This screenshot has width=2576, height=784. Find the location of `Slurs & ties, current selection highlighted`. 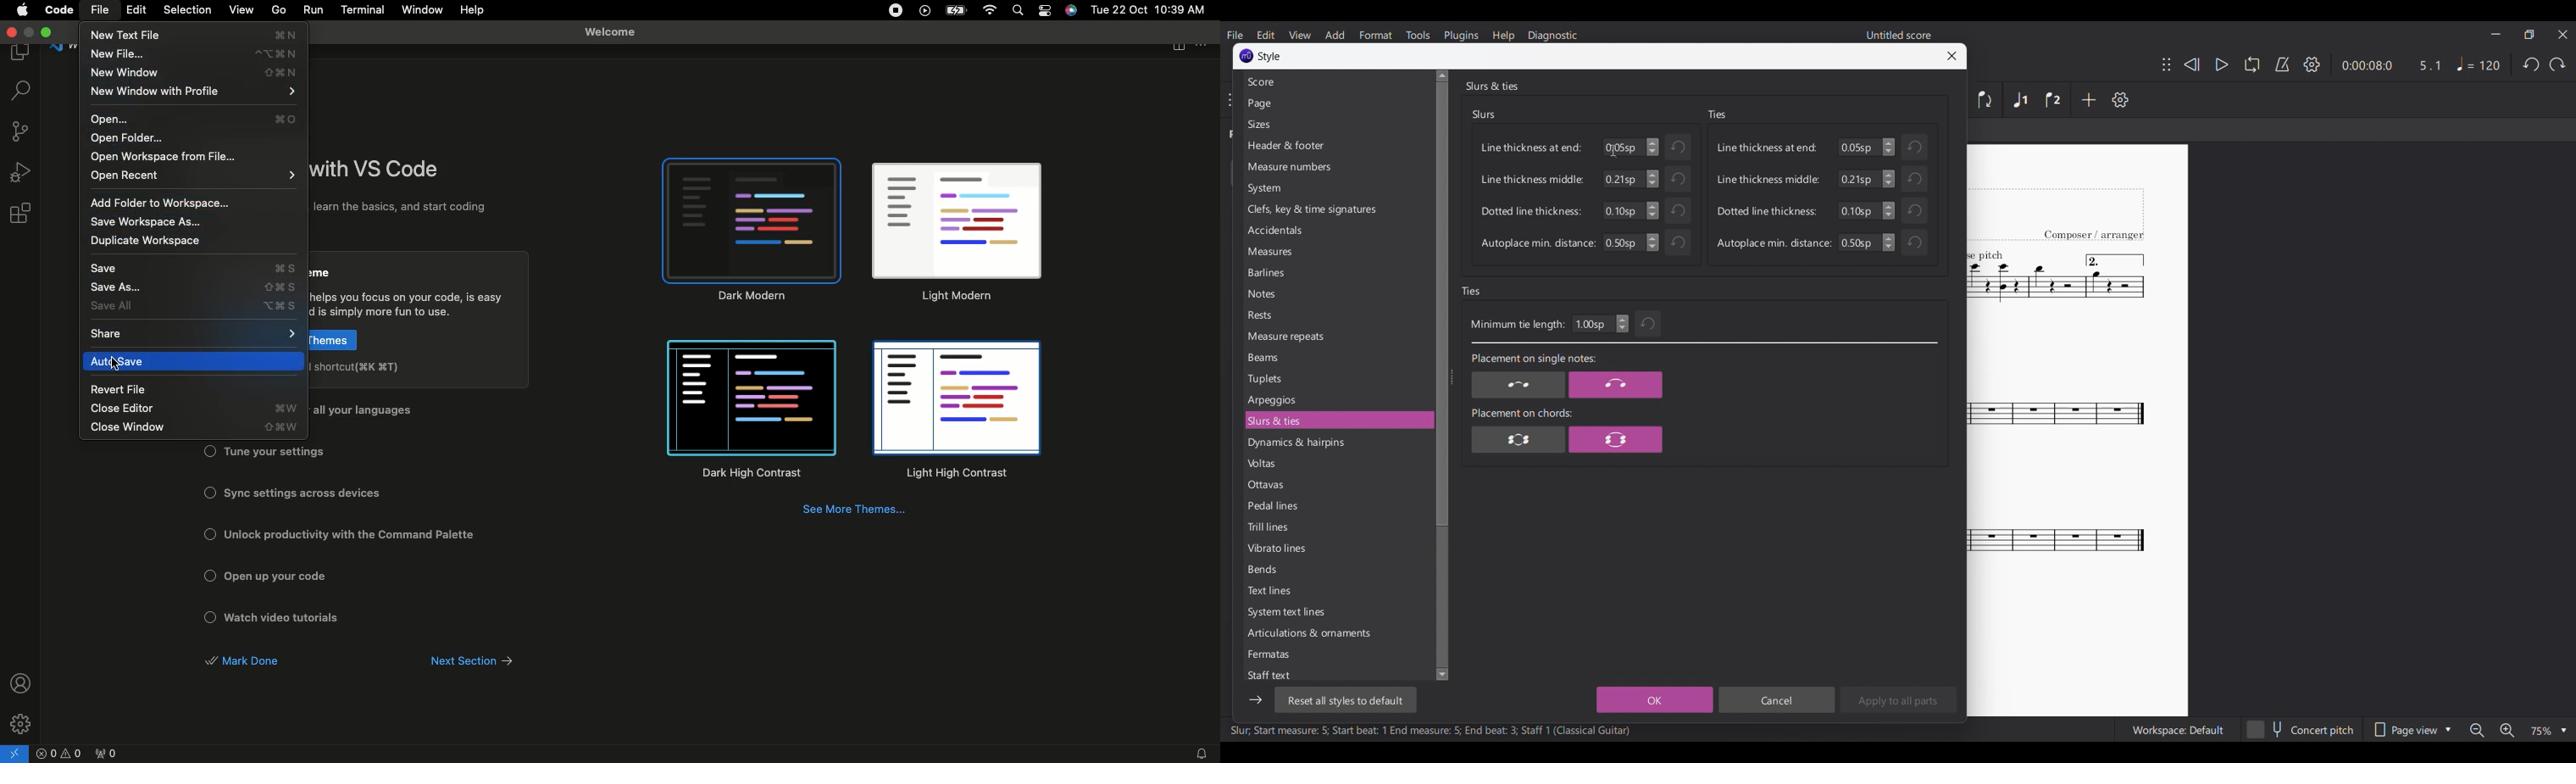

Slurs & ties, current selection highlighted is located at coordinates (1337, 420).